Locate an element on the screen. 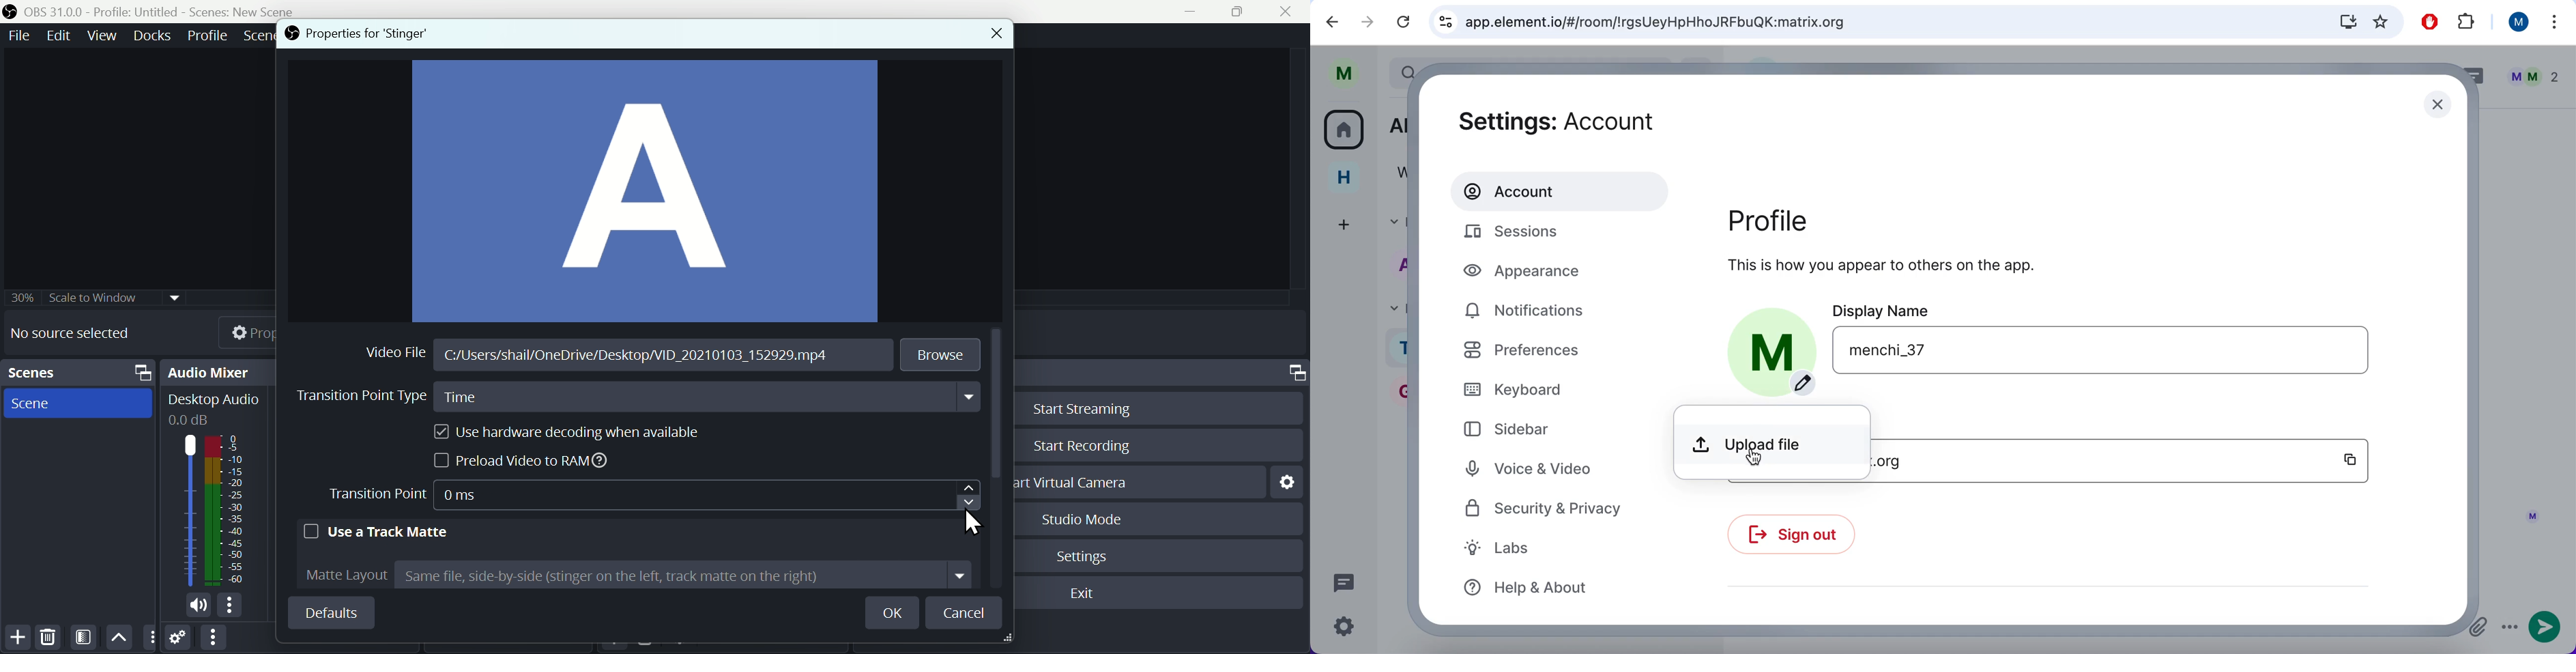  labs is located at coordinates (1517, 550).